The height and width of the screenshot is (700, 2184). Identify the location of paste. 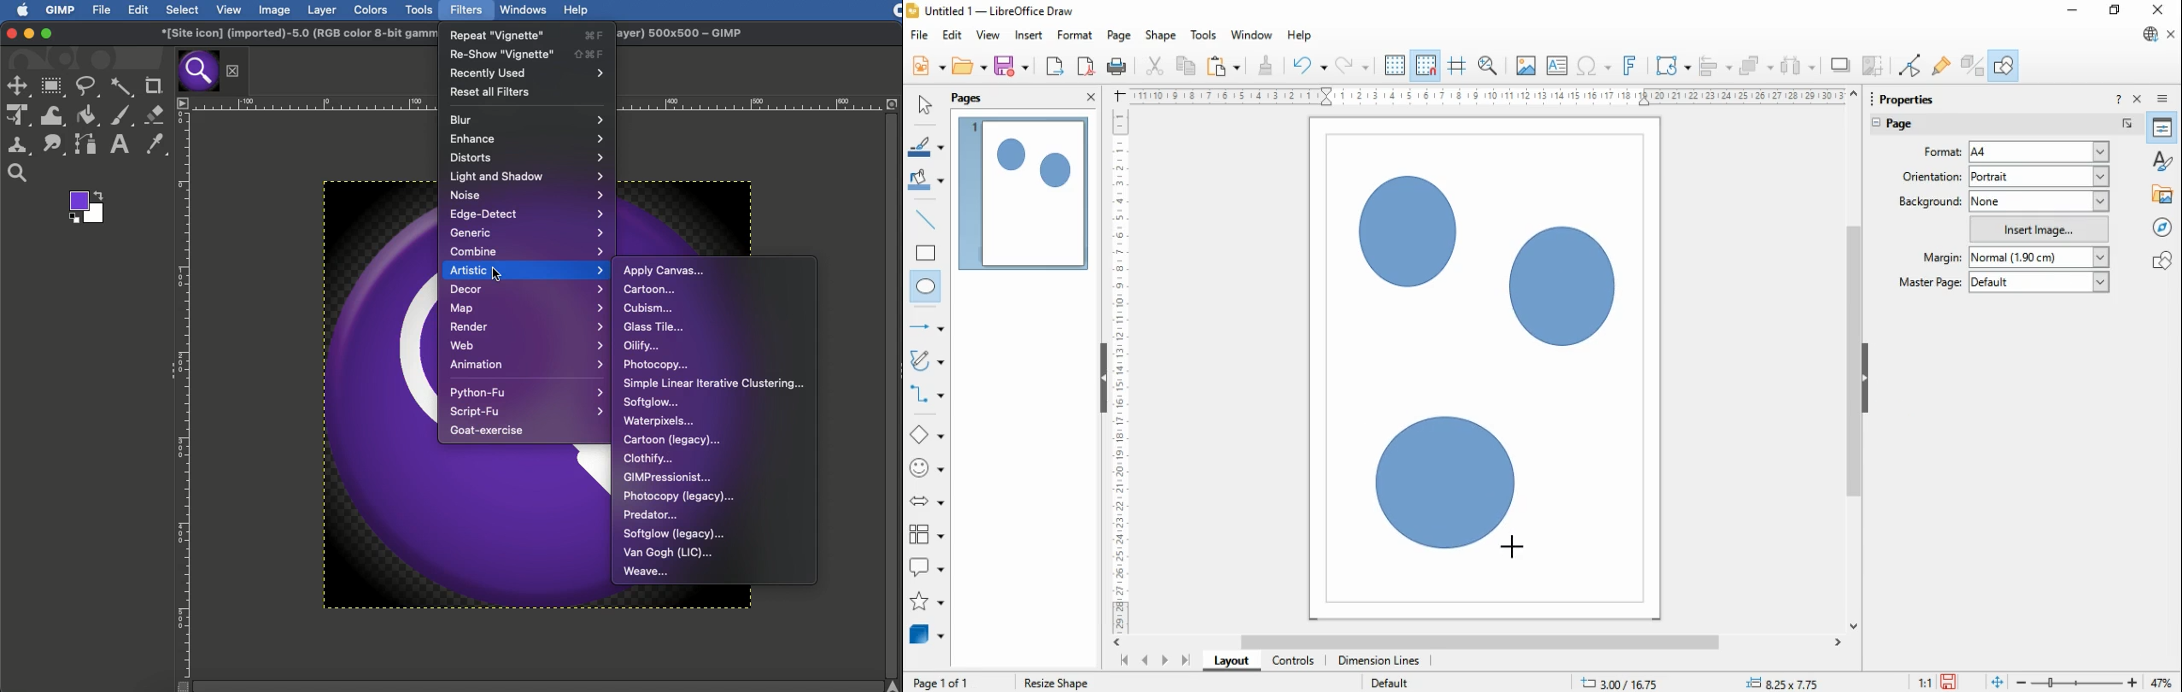
(1222, 65).